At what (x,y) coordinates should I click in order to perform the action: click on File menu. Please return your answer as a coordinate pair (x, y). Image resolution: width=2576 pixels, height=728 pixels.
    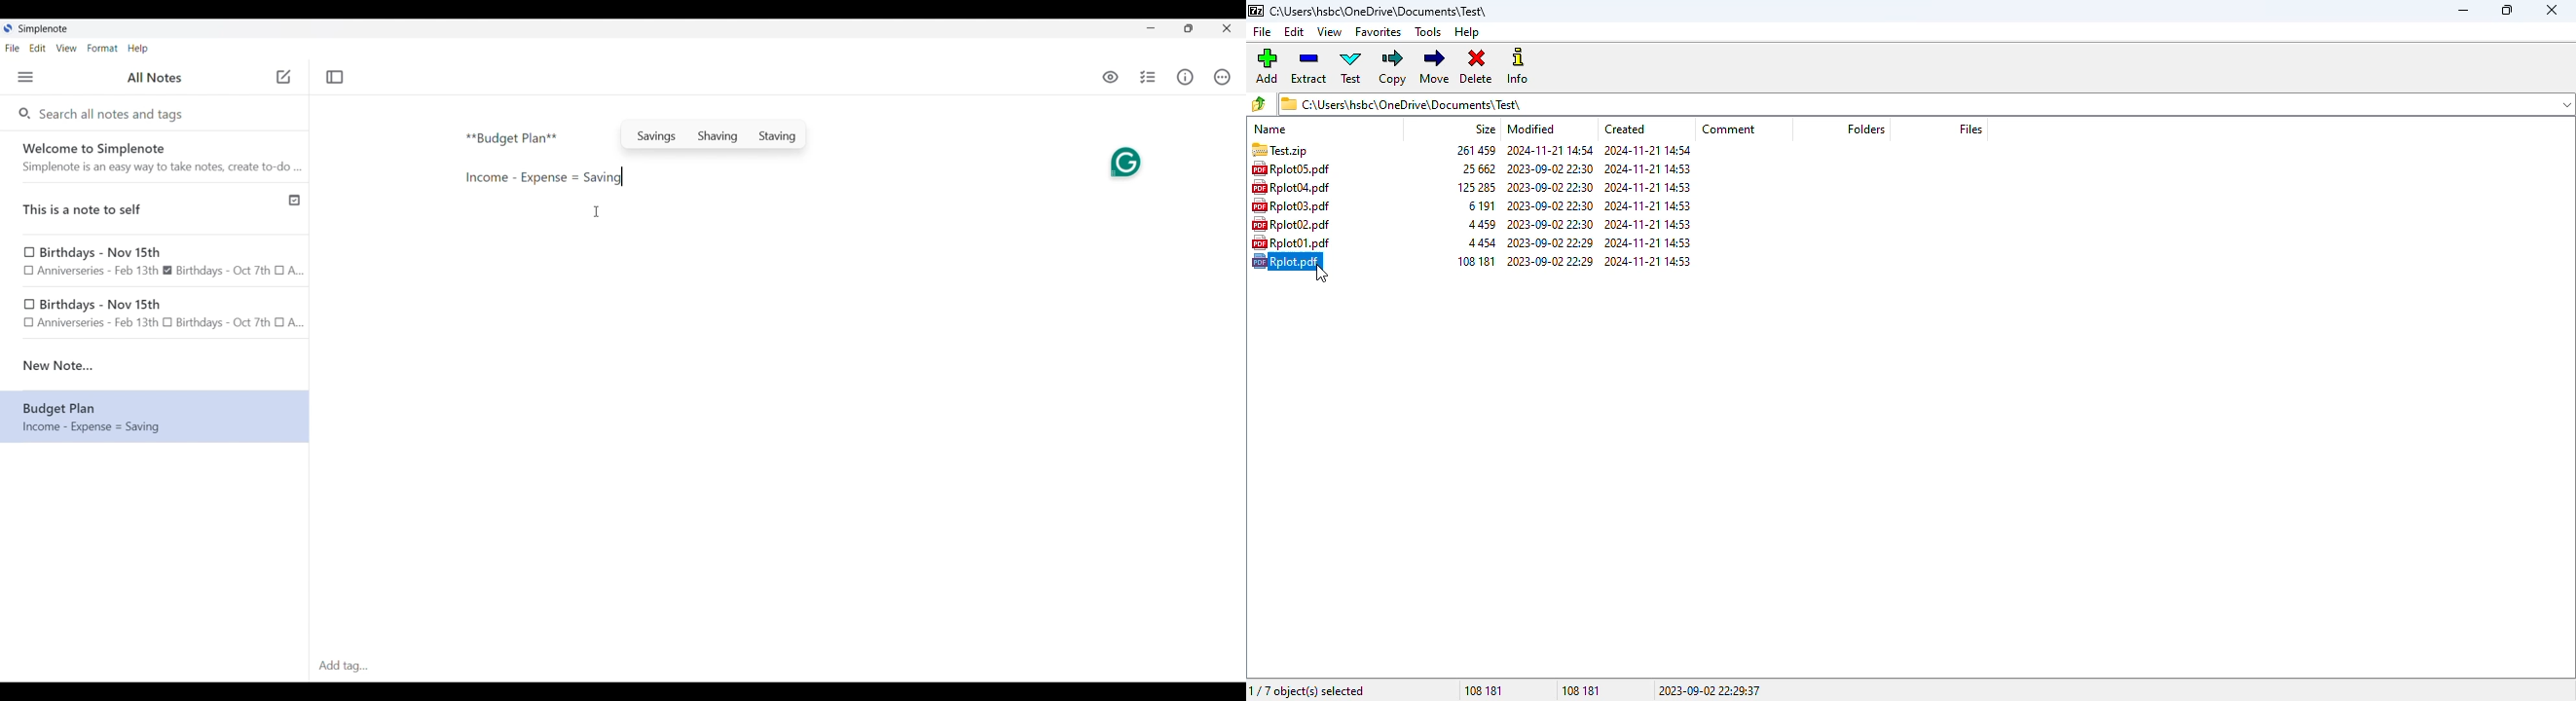
    Looking at the image, I should click on (12, 47).